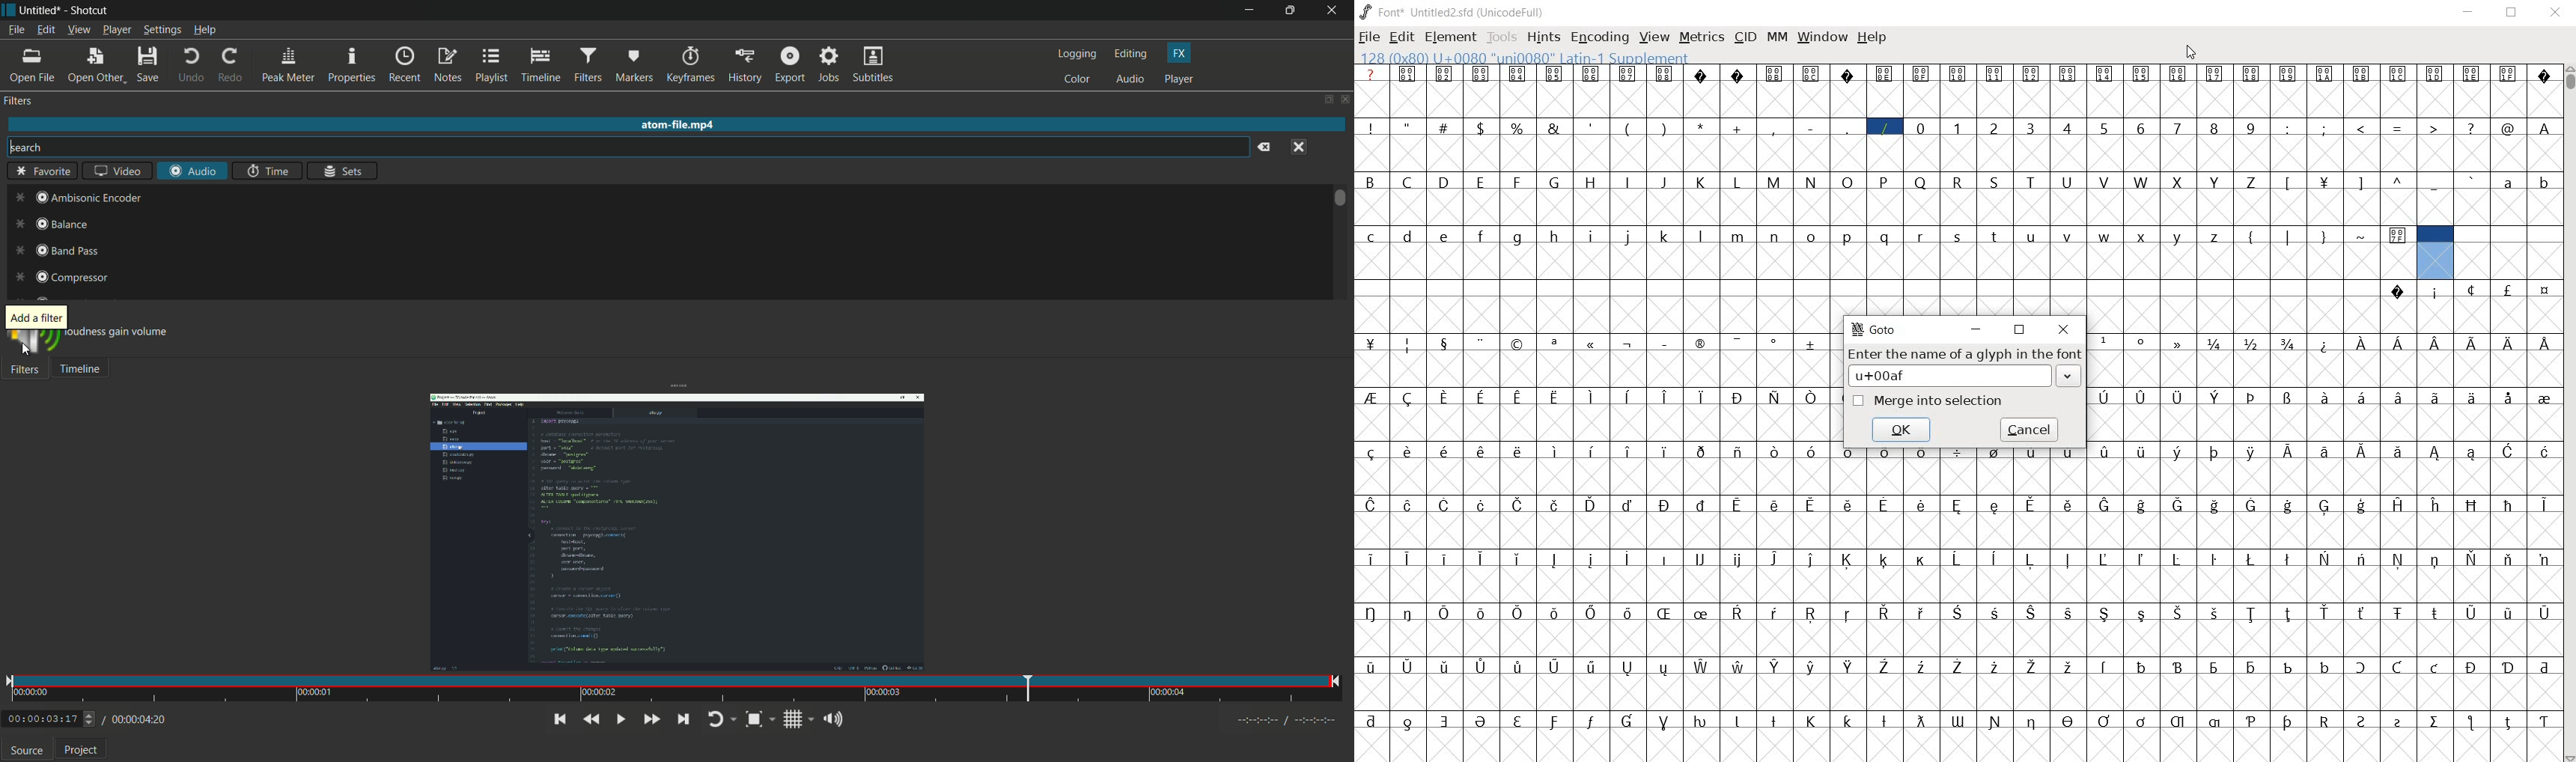  What do you see at coordinates (1739, 127) in the screenshot?
I see `+` at bounding box center [1739, 127].